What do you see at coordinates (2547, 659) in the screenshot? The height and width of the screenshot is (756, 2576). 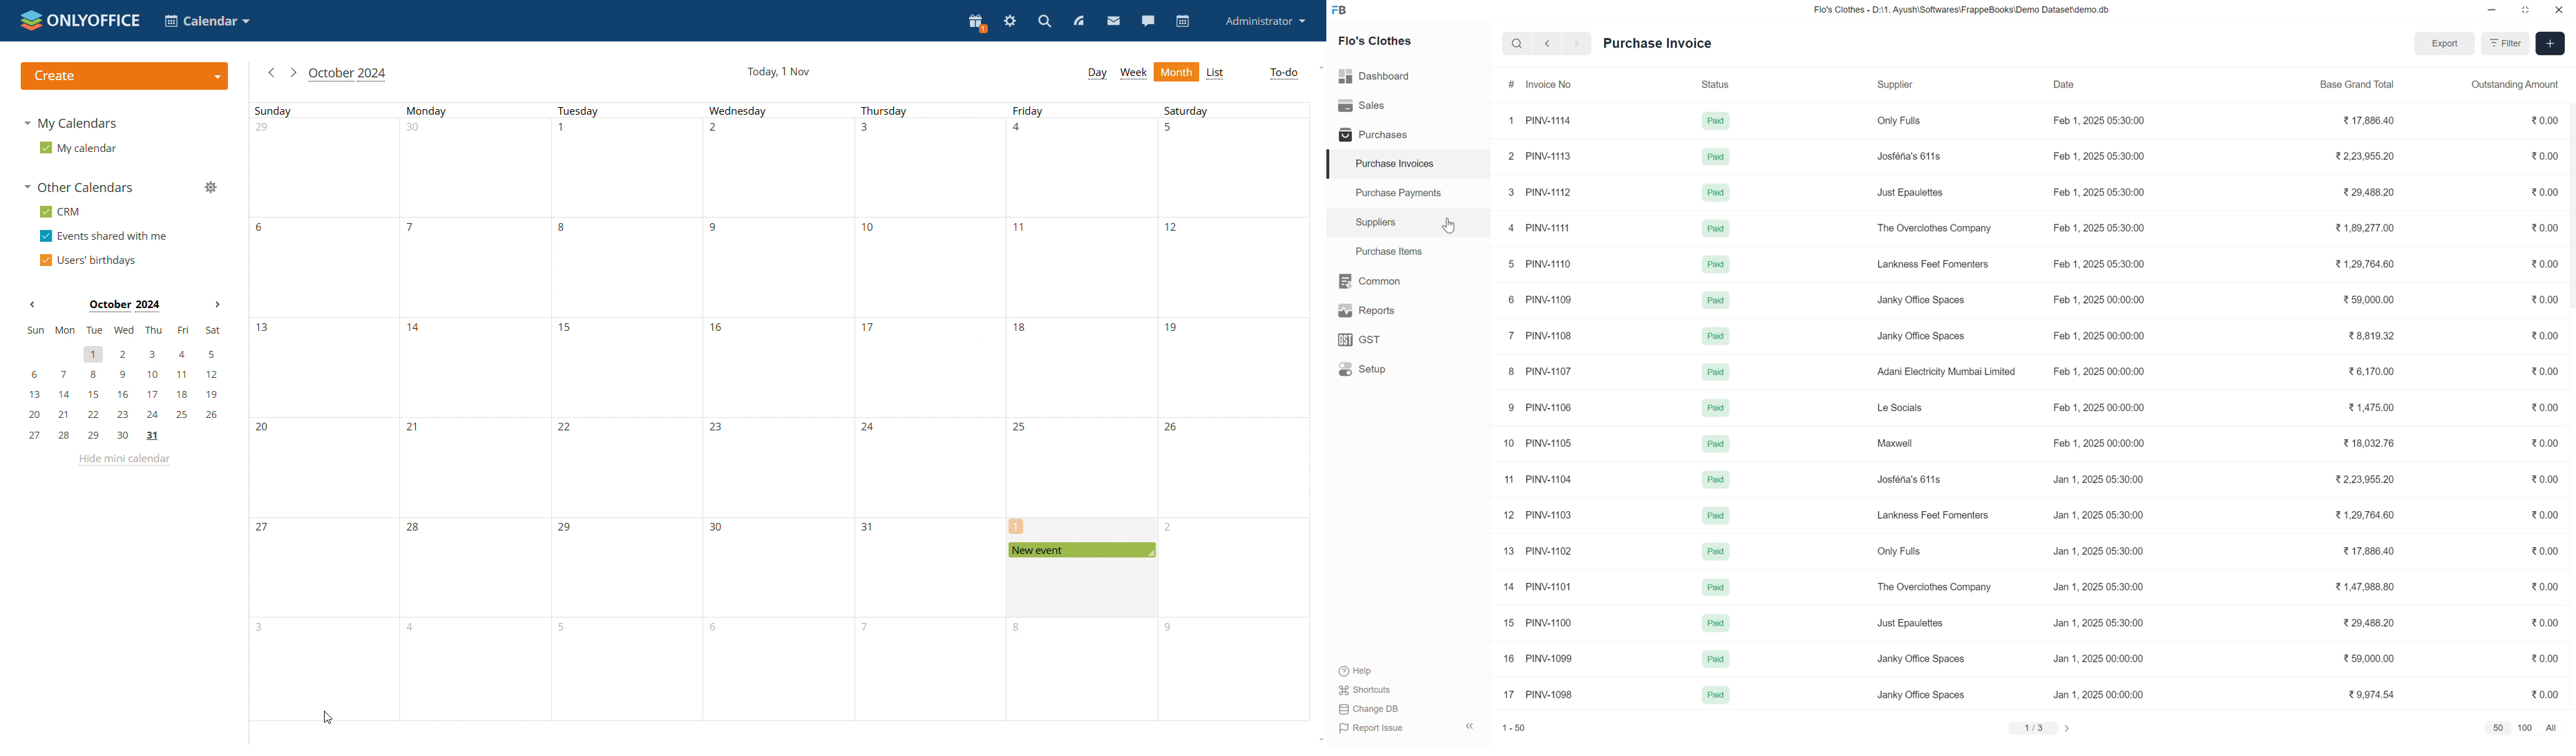 I see `0.00` at bounding box center [2547, 659].